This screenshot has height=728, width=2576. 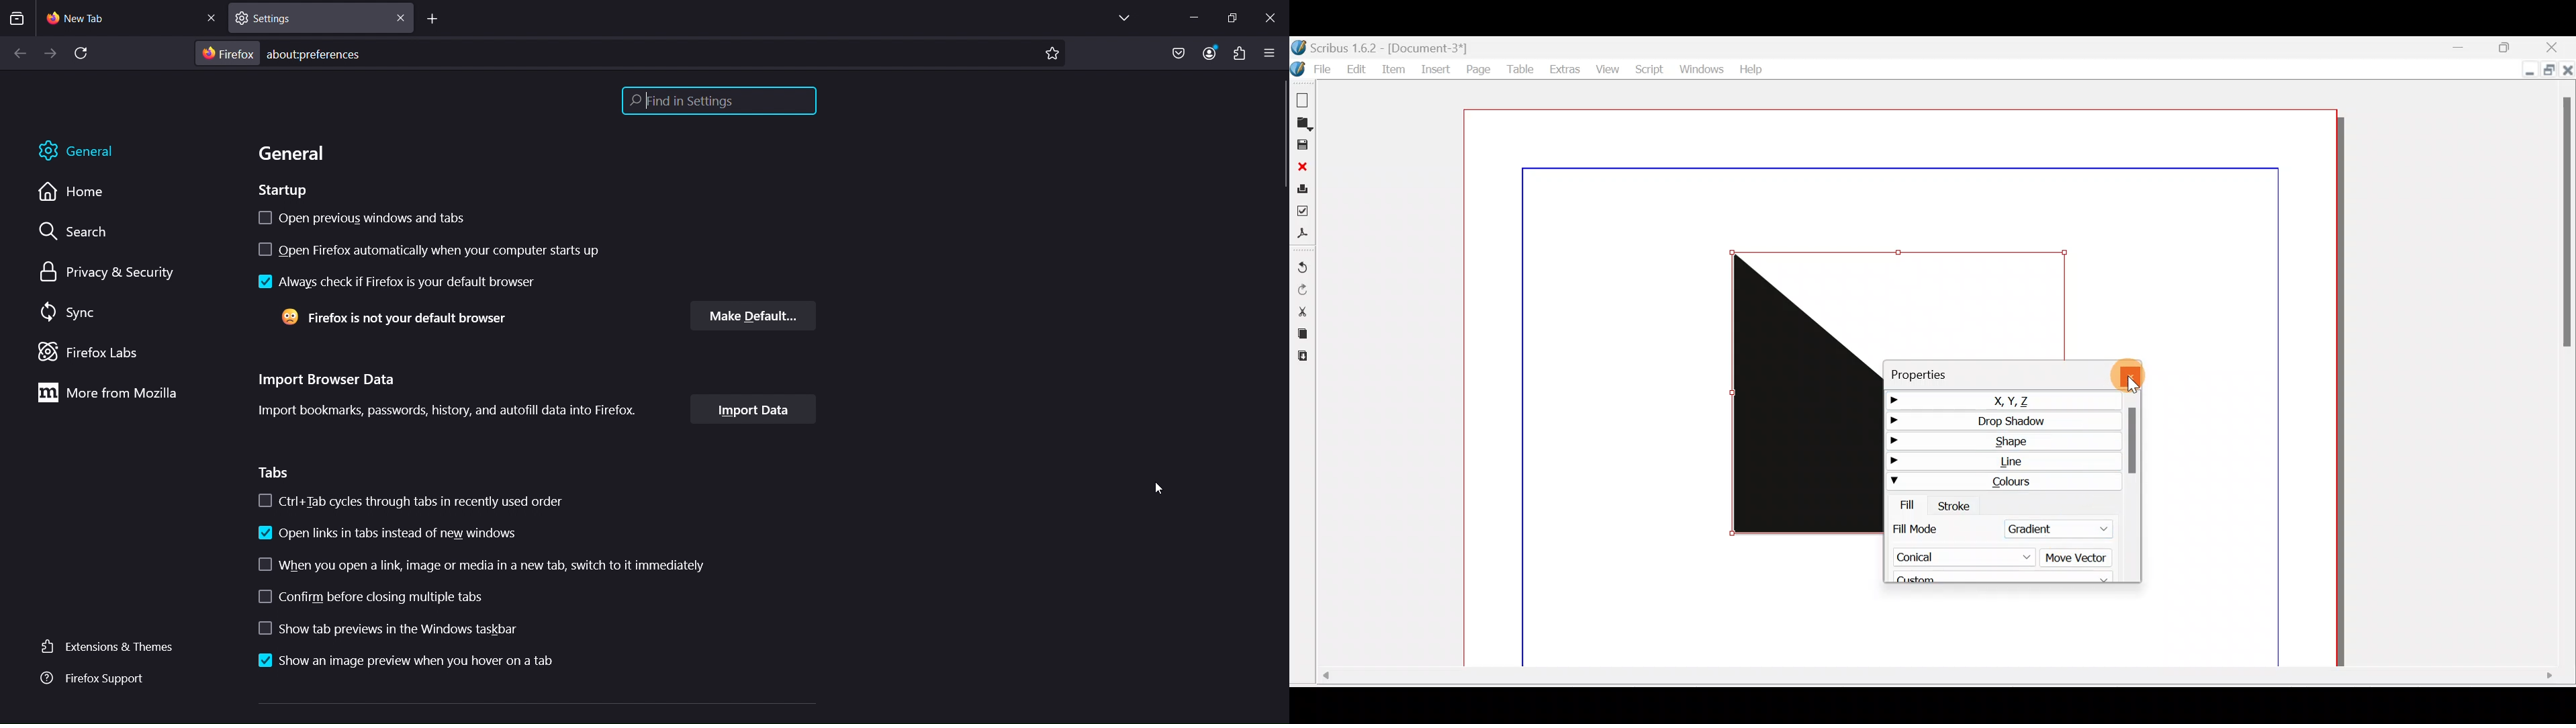 What do you see at coordinates (1478, 70) in the screenshot?
I see `Page` at bounding box center [1478, 70].